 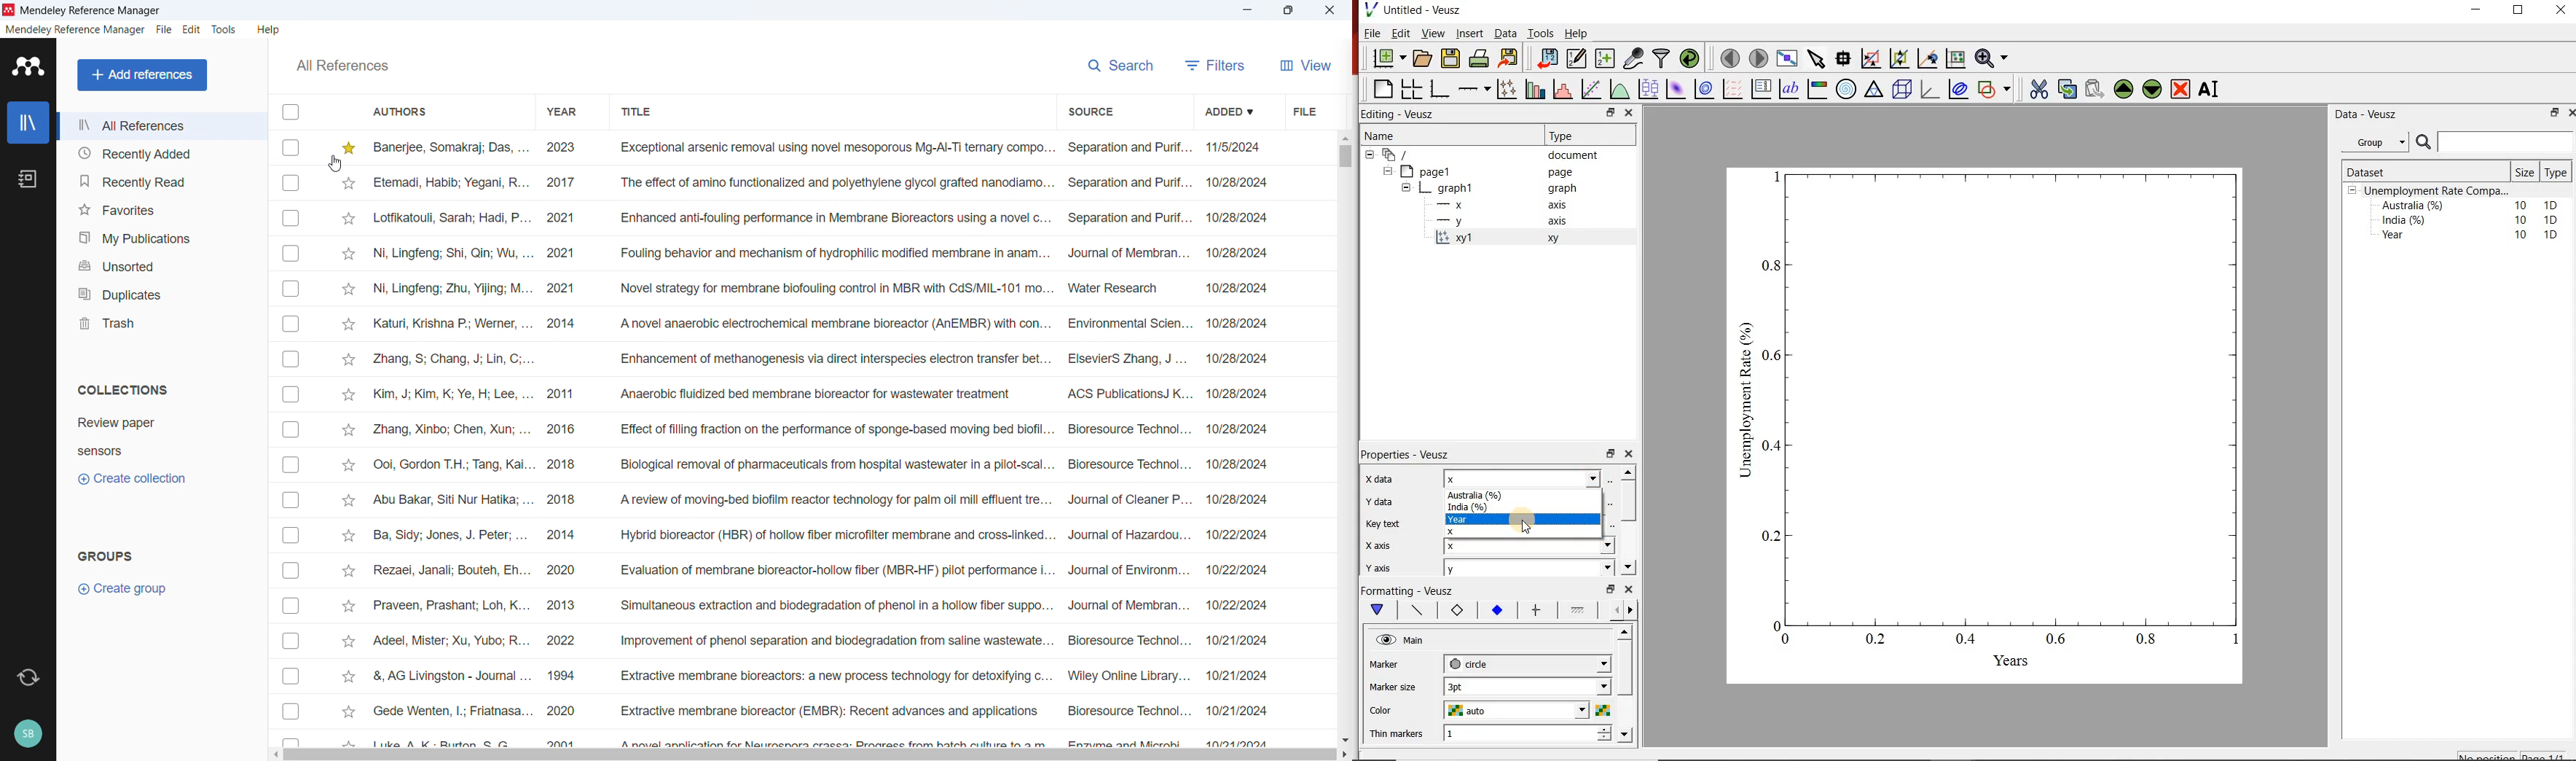 I want to click on create new datasets, so click(x=1604, y=59).